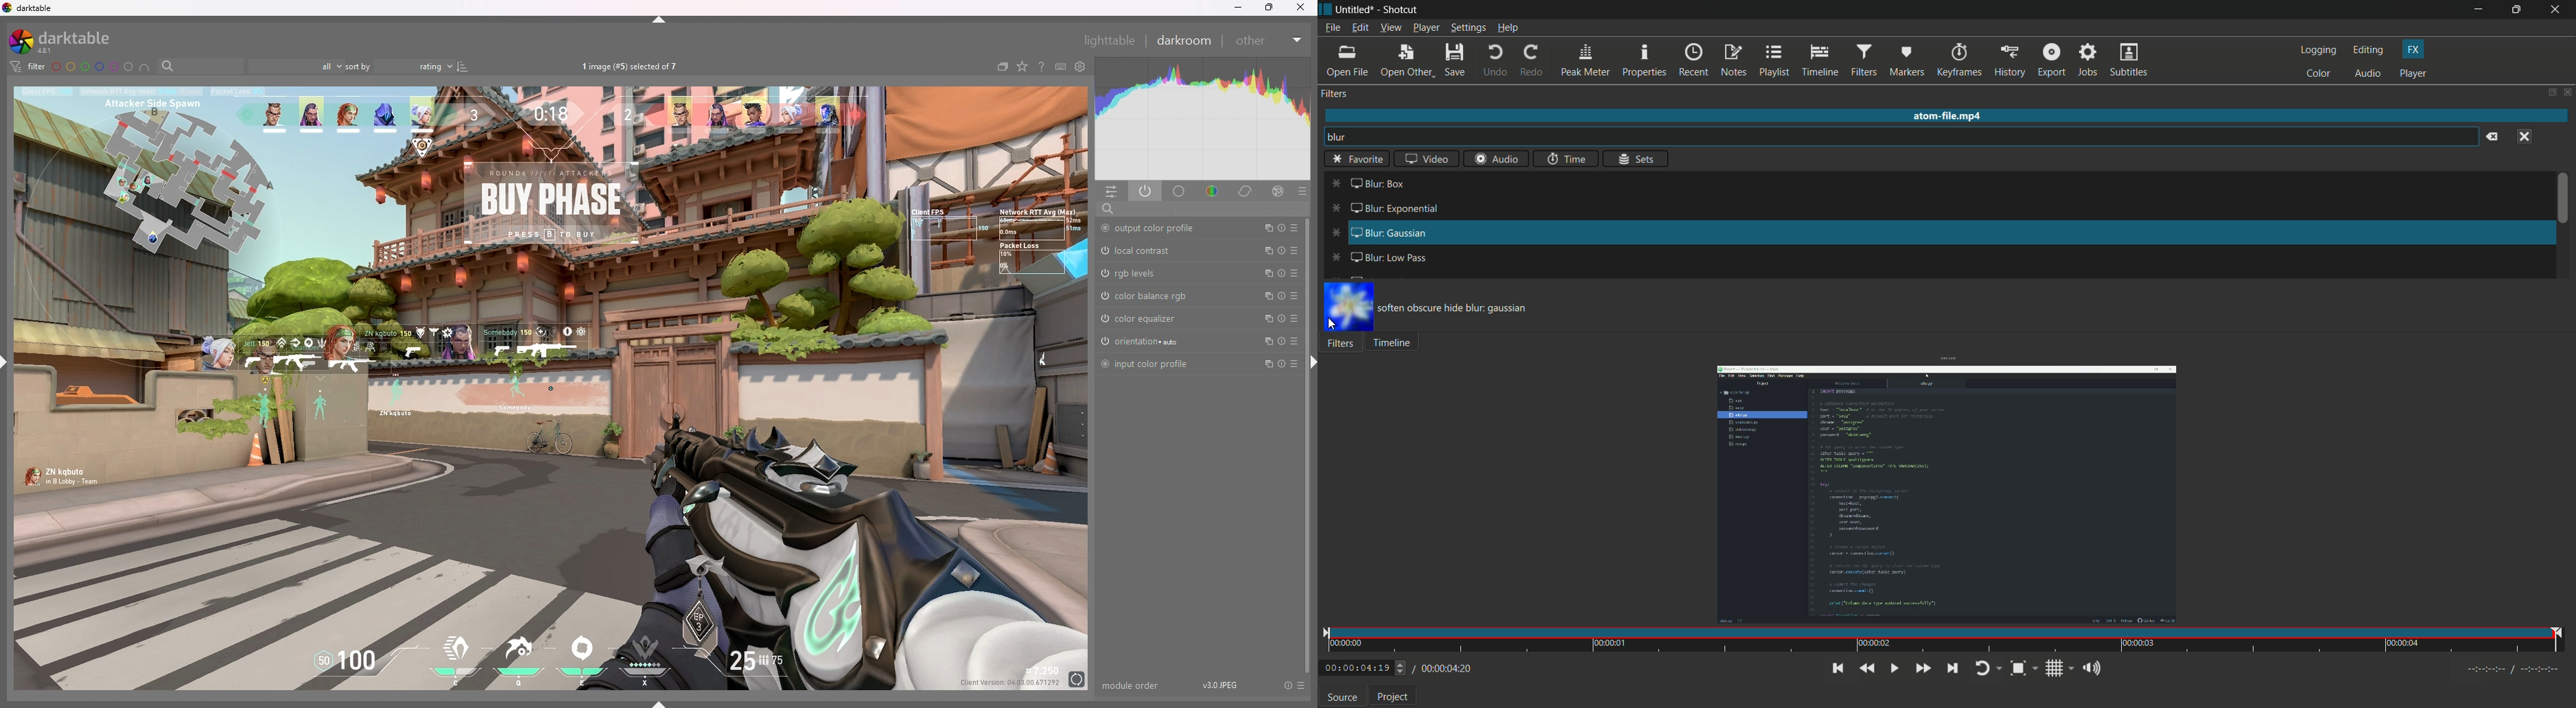 The image size is (2576, 728). Describe the element at coordinates (1283, 341) in the screenshot. I see `reset` at that location.